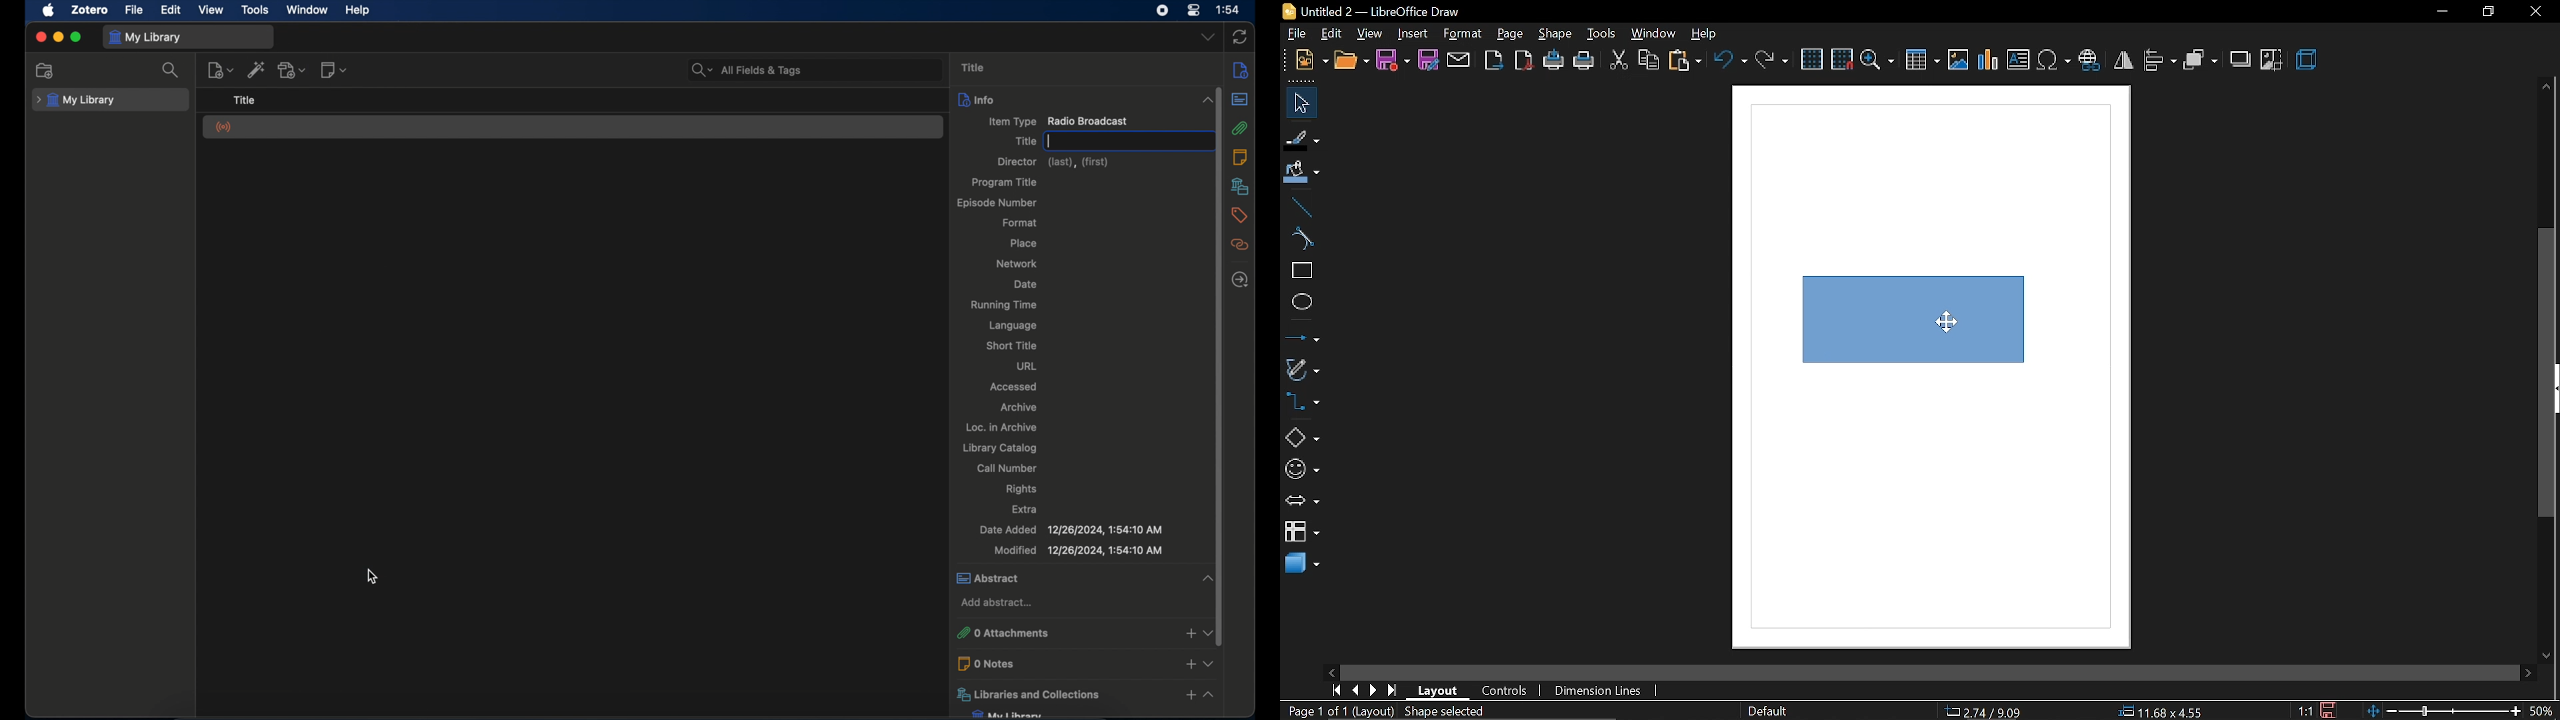 This screenshot has width=2576, height=728. Describe the element at coordinates (2240, 61) in the screenshot. I see `shadow` at that location.